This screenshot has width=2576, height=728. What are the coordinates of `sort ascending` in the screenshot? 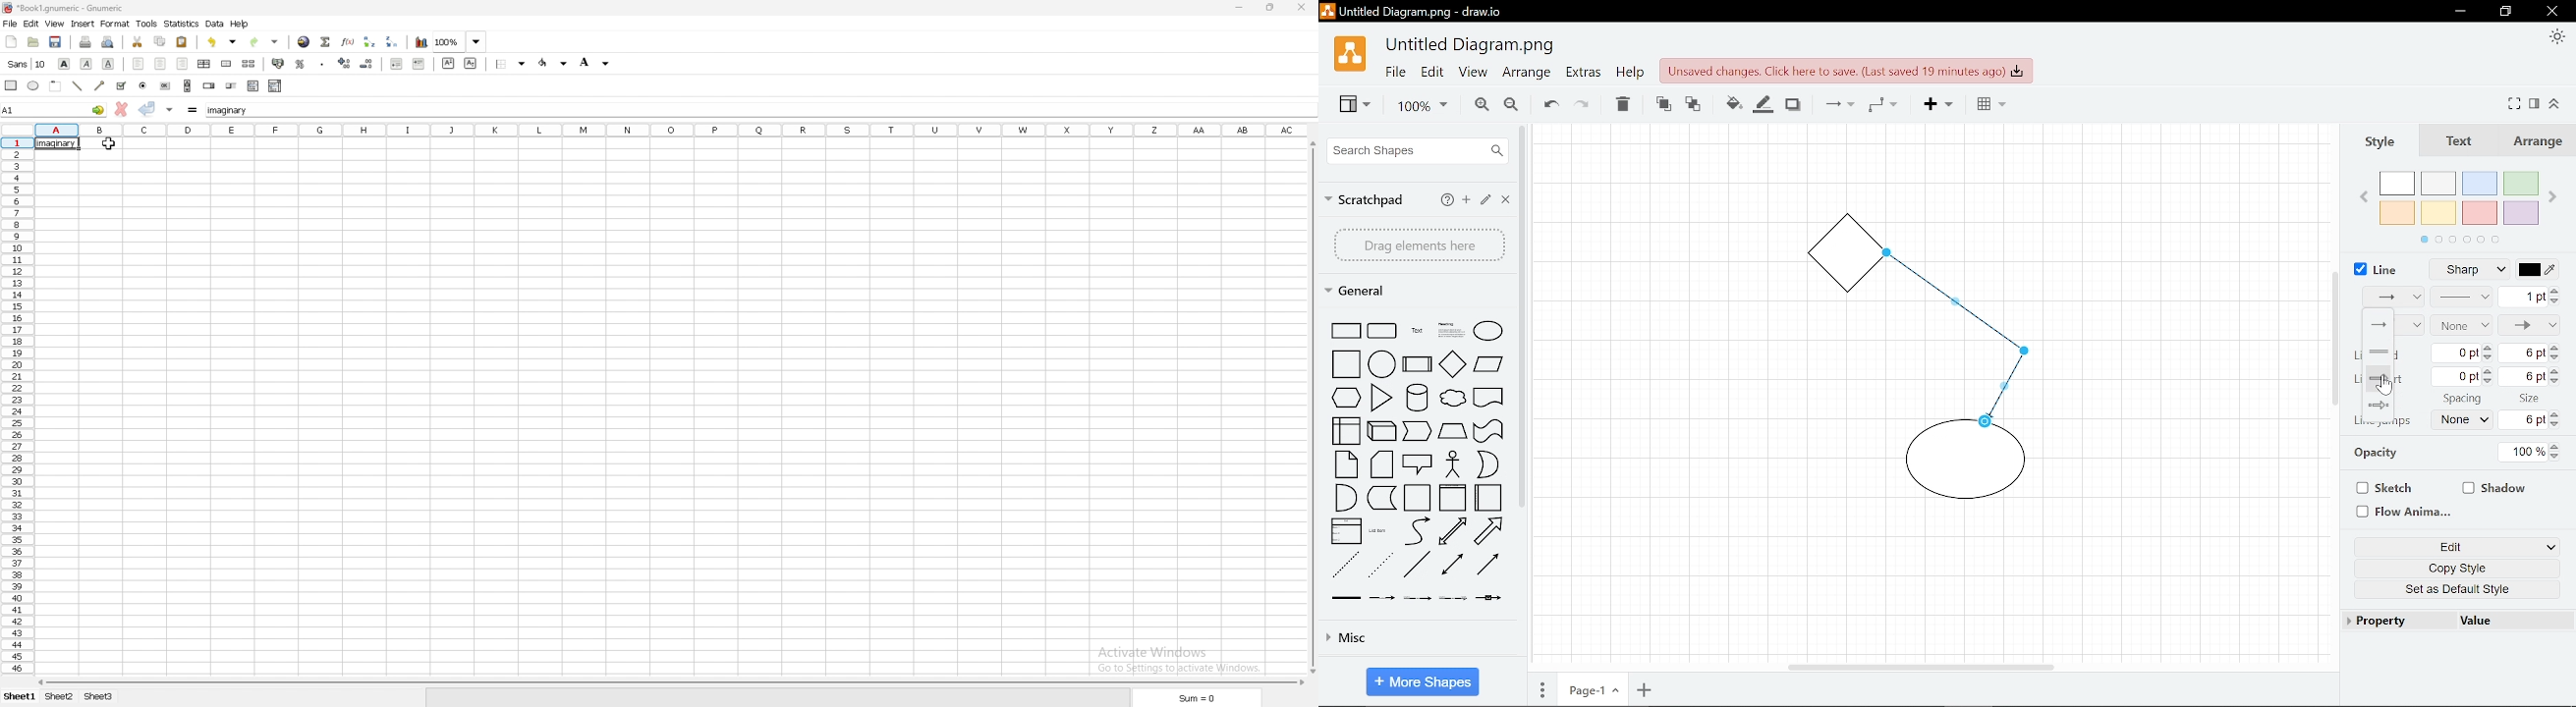 It's located at (369, 42).